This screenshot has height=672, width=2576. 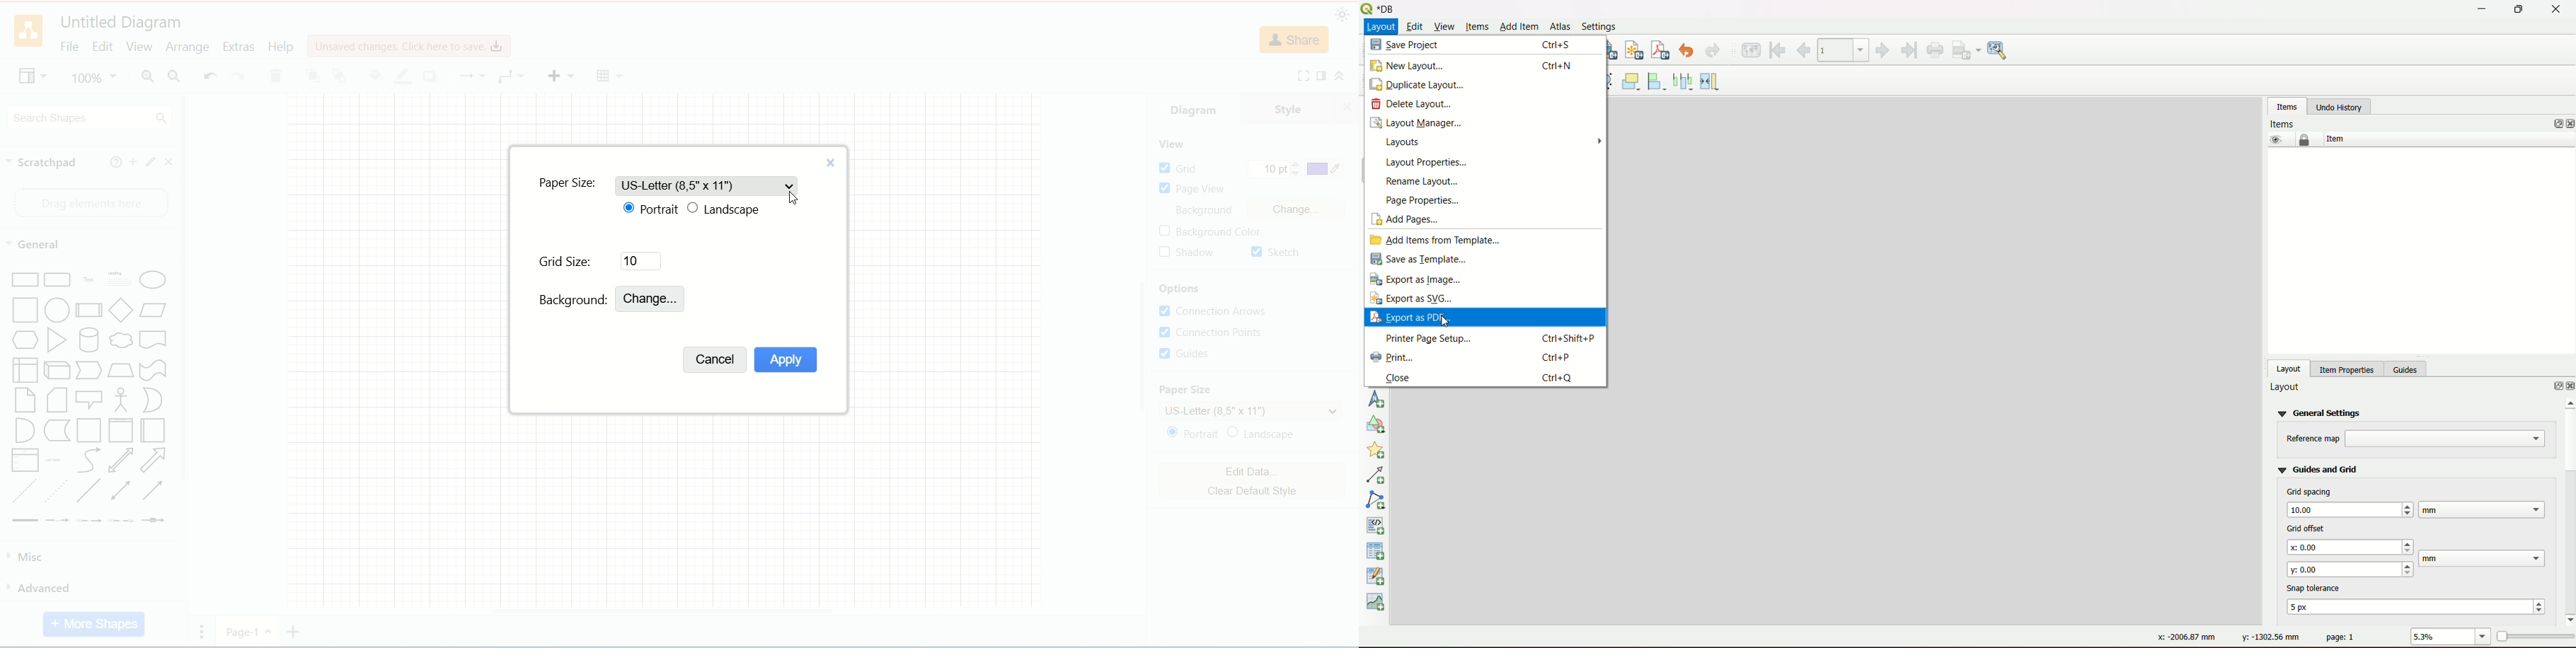 What do you see at coordinates (28, 32) in the screenshot?
I see `logo` at bounding box center [28, 32].